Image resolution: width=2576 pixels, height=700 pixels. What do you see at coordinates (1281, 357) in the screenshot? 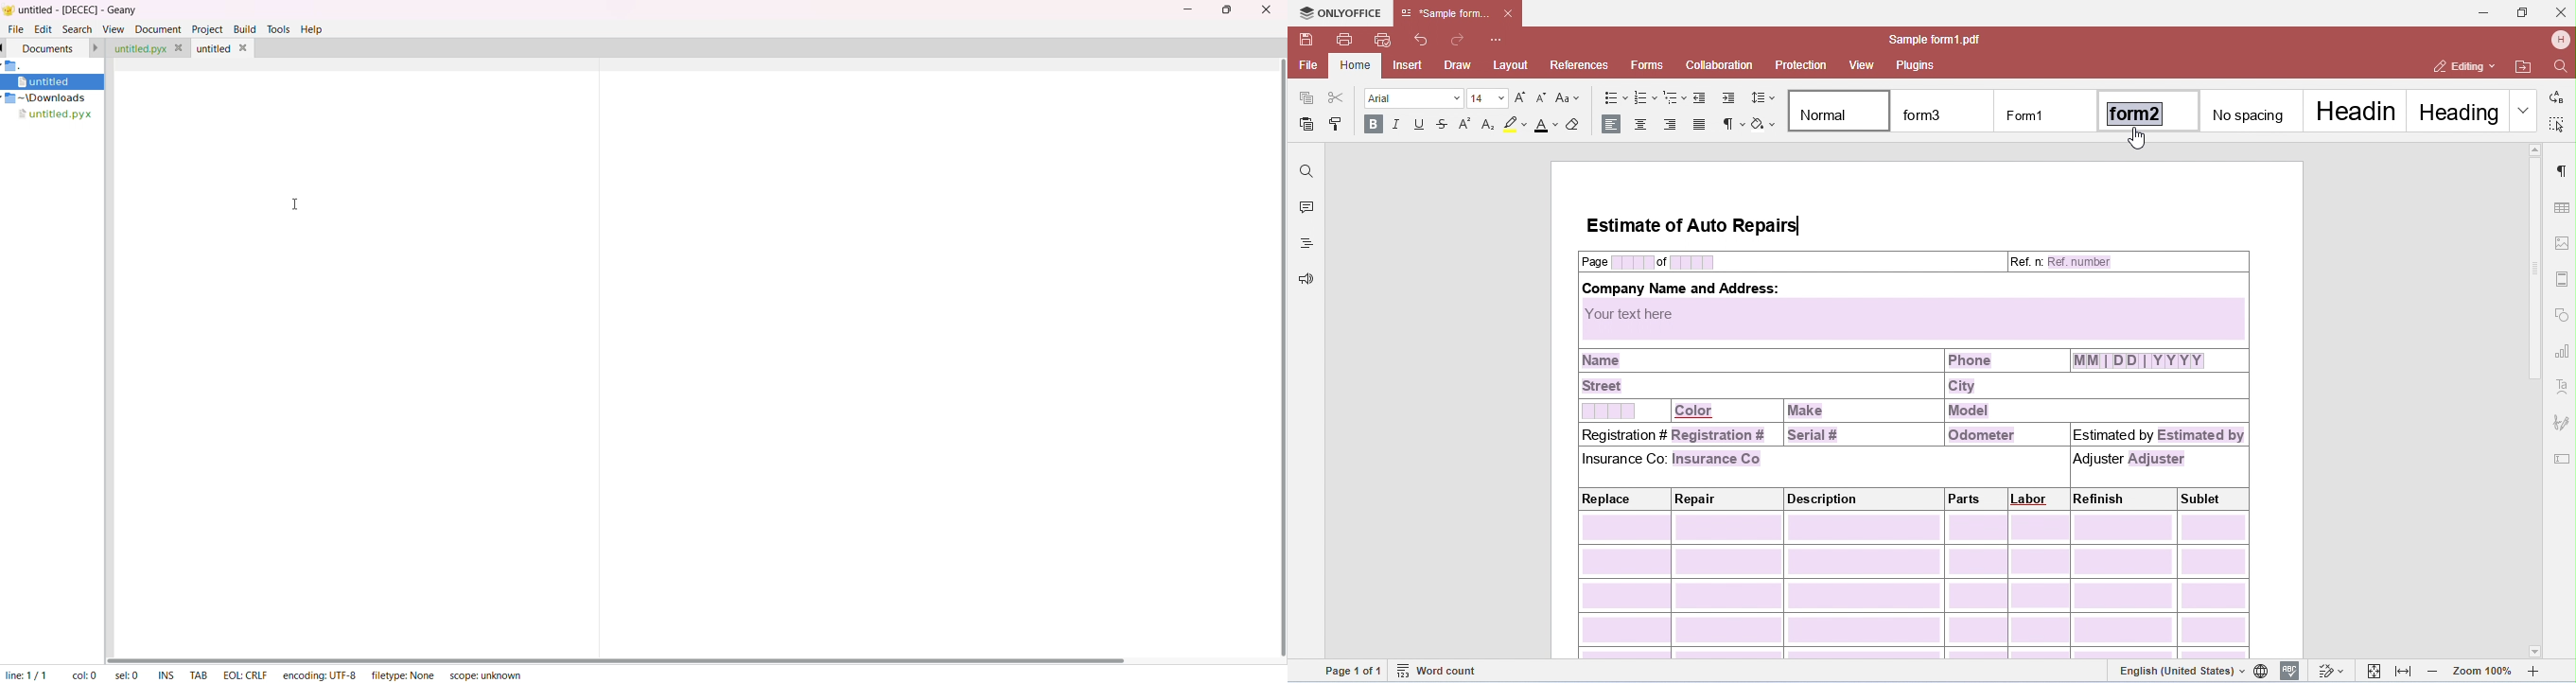
I see `vertical scroll bar` at bounding box center [1281, 357].